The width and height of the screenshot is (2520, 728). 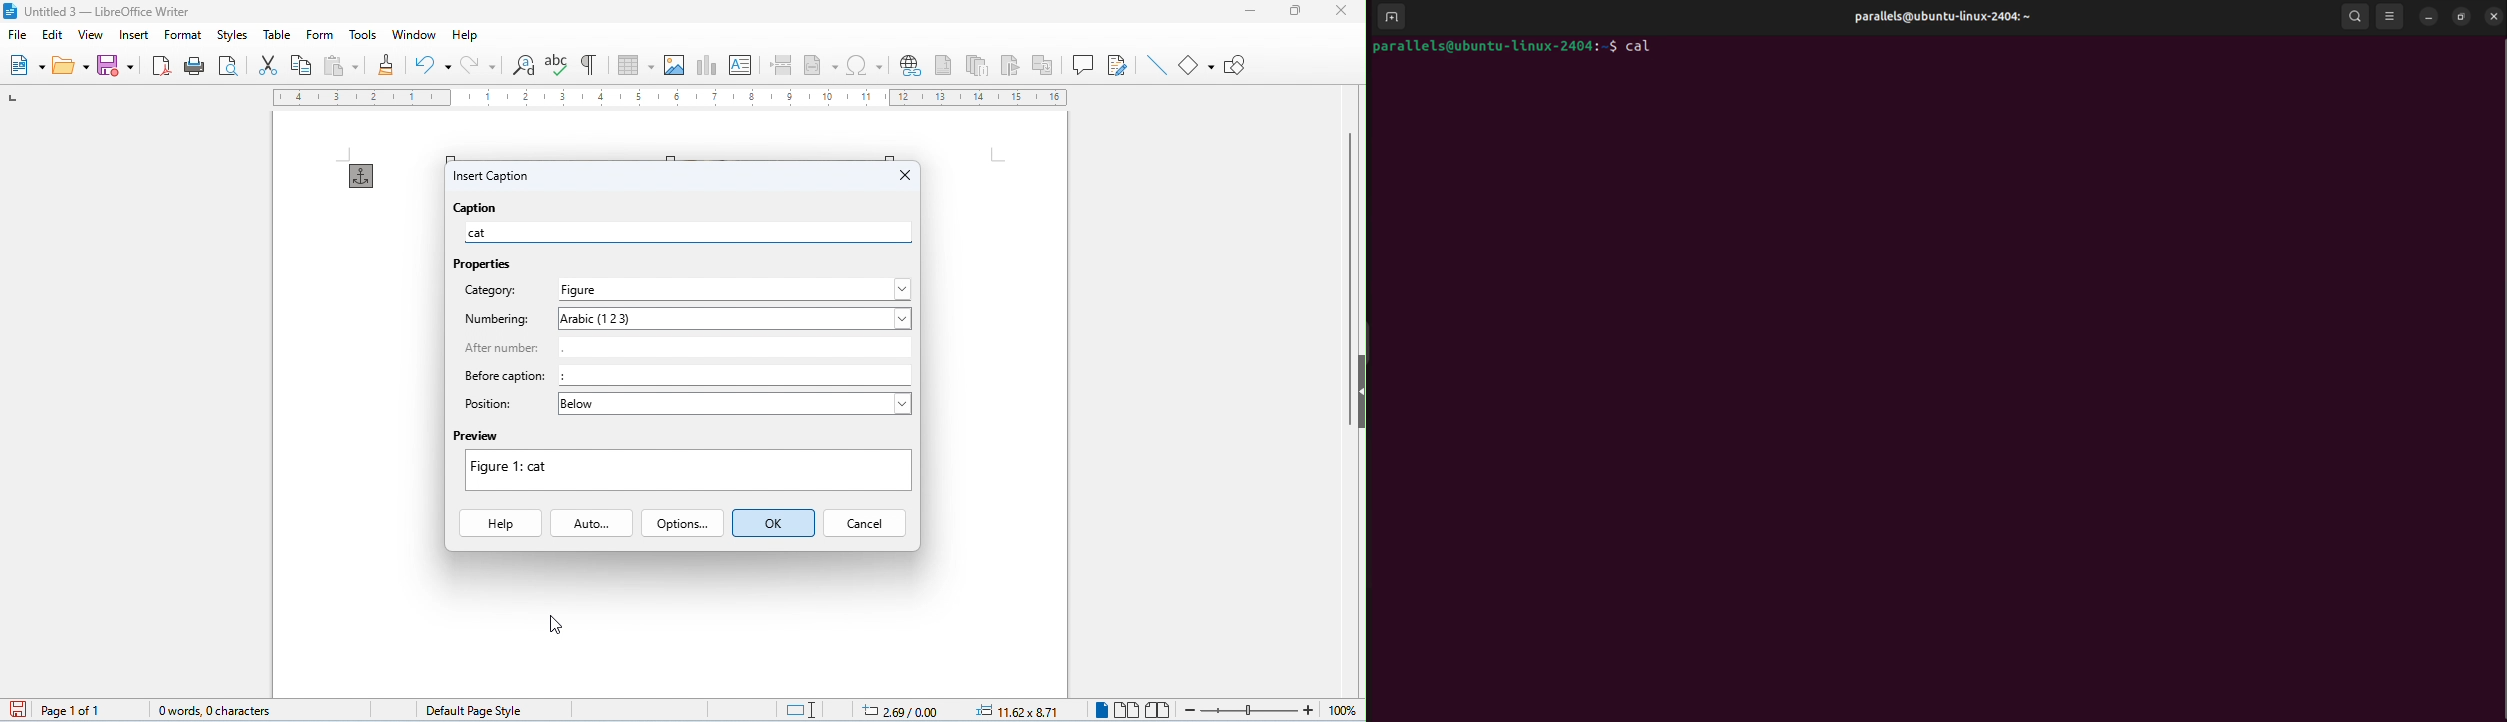 What do you see at coordinates (505, 351) in the screenshot?
I see `after number` at bounding box center [505, 351].